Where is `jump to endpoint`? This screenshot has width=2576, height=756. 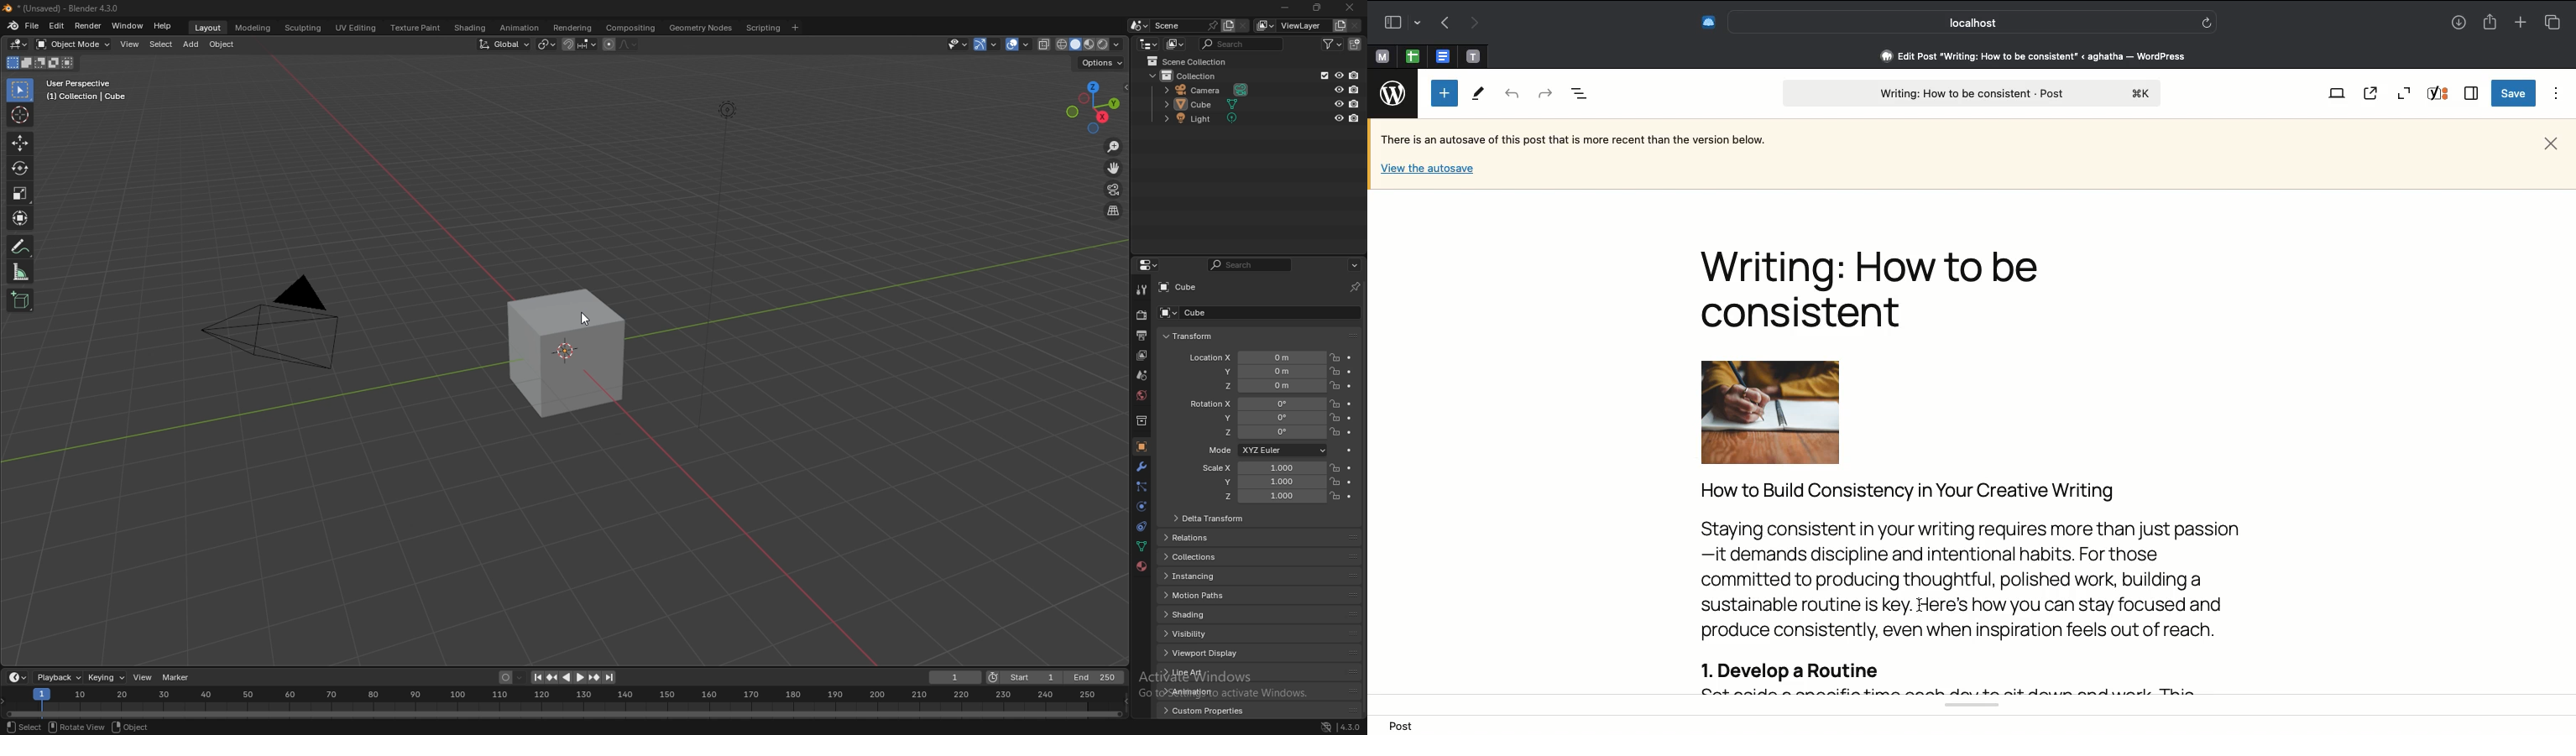 jump to endpoint is located at coordinates (611, 677).